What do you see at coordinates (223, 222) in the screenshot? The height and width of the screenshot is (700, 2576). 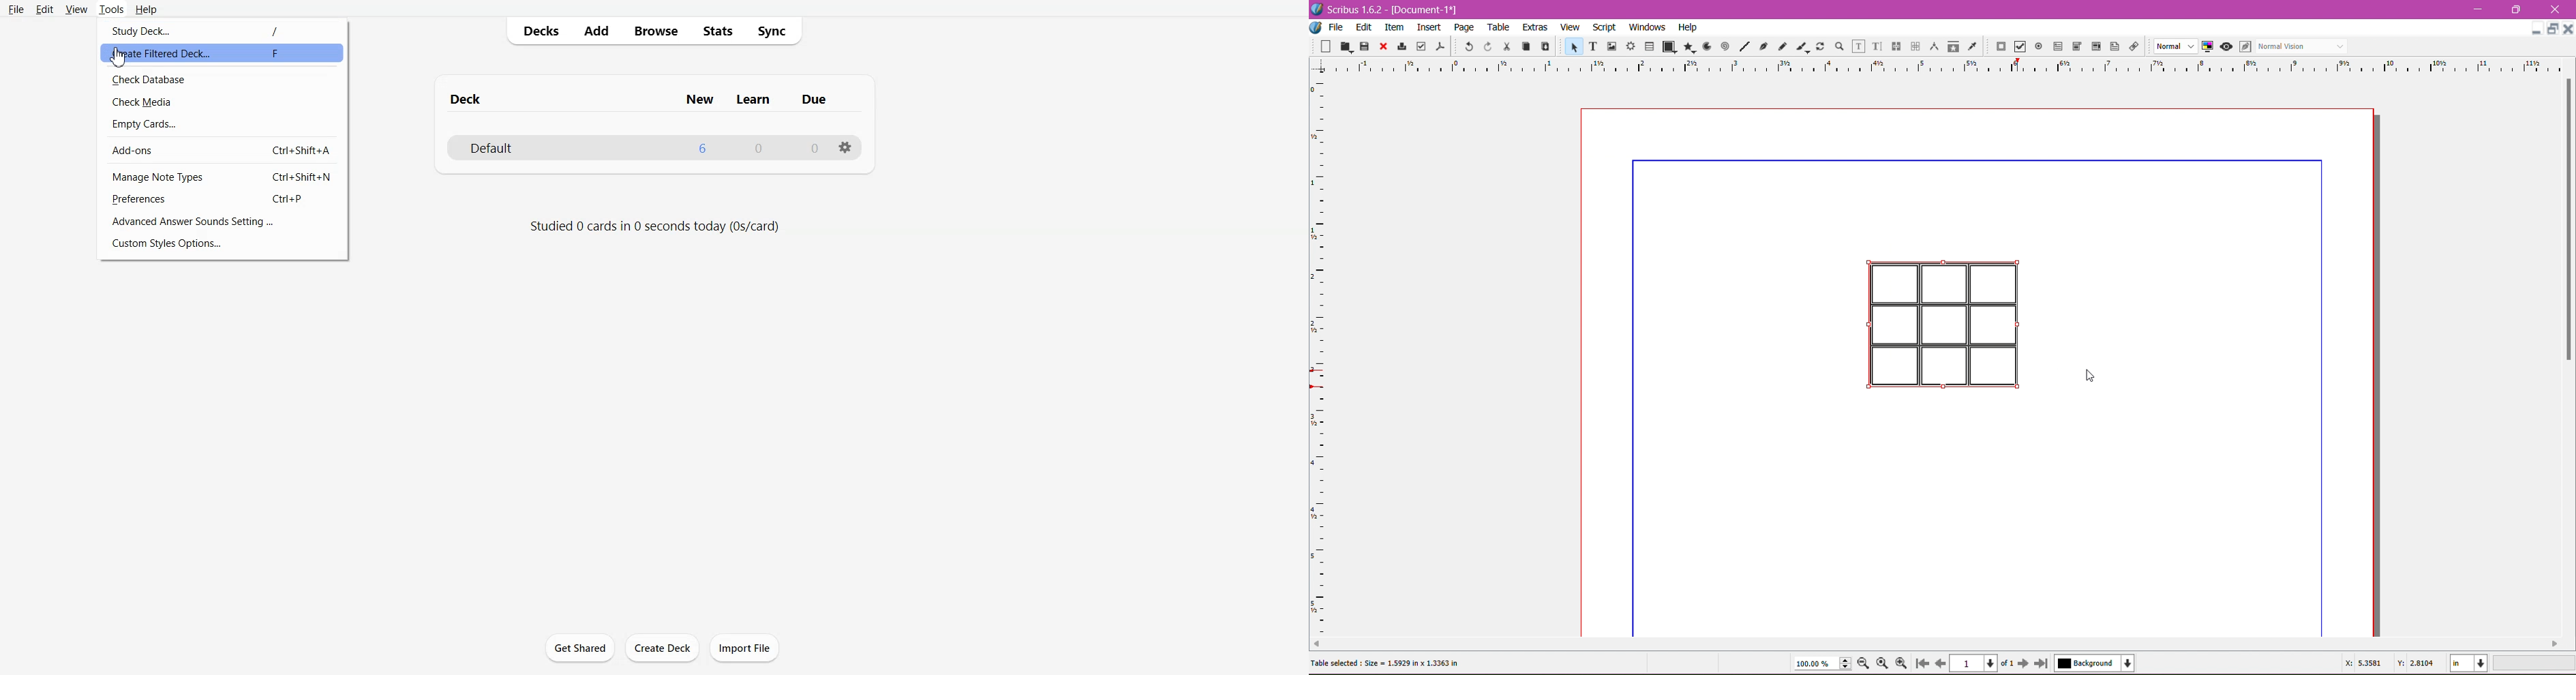 I see `Advanced Answer Sound settings` at bounding box center [223, 222].